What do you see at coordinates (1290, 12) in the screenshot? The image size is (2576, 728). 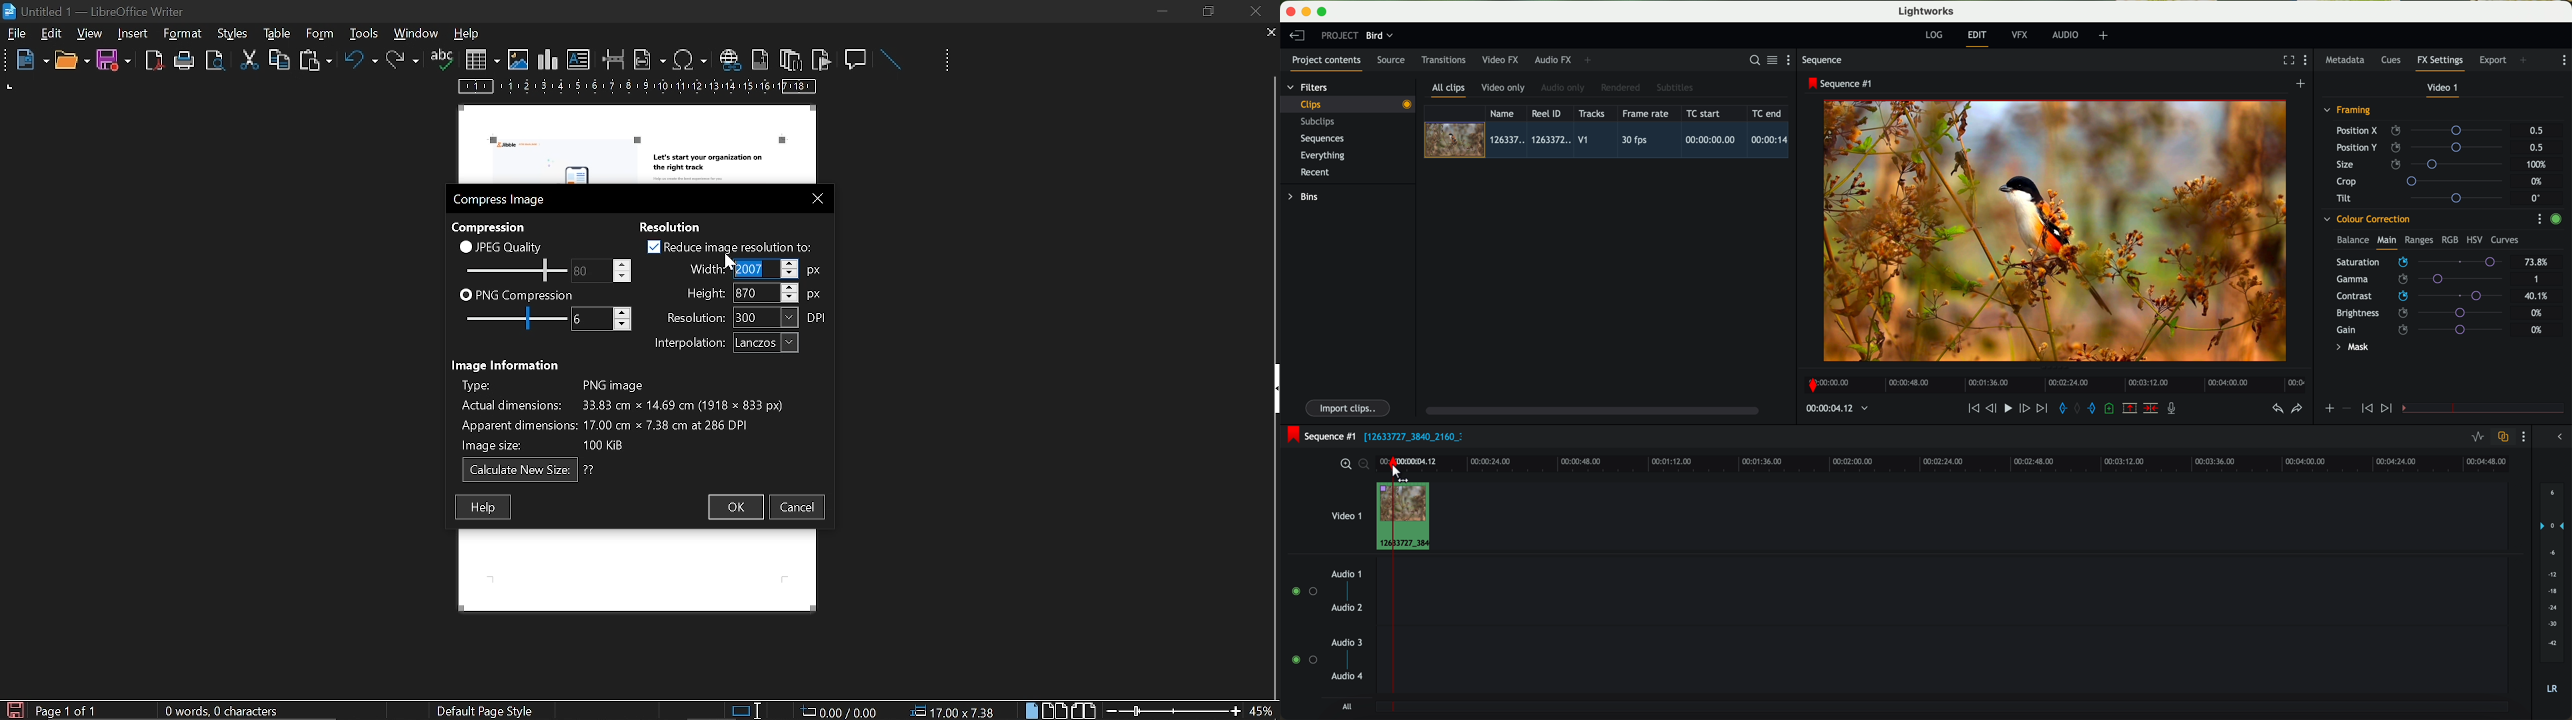 I see `close program` at bounding box center [1290, 12].